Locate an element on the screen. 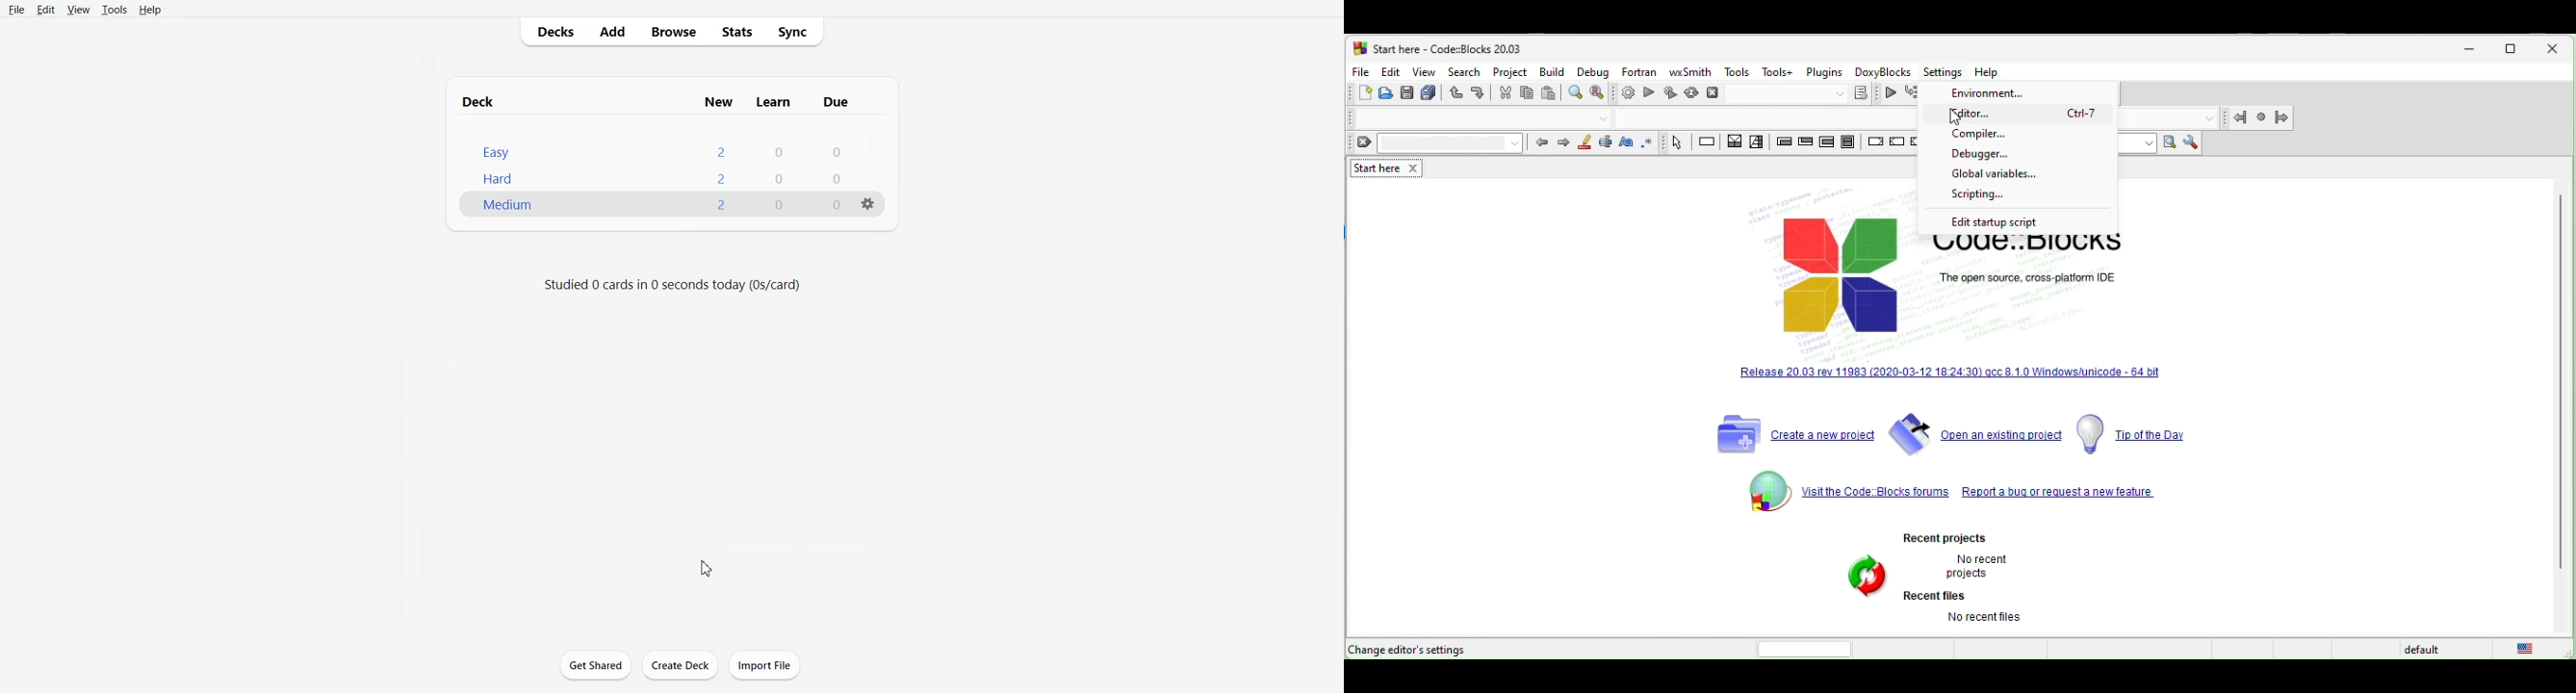  new is located at coordinates (1359, 93).